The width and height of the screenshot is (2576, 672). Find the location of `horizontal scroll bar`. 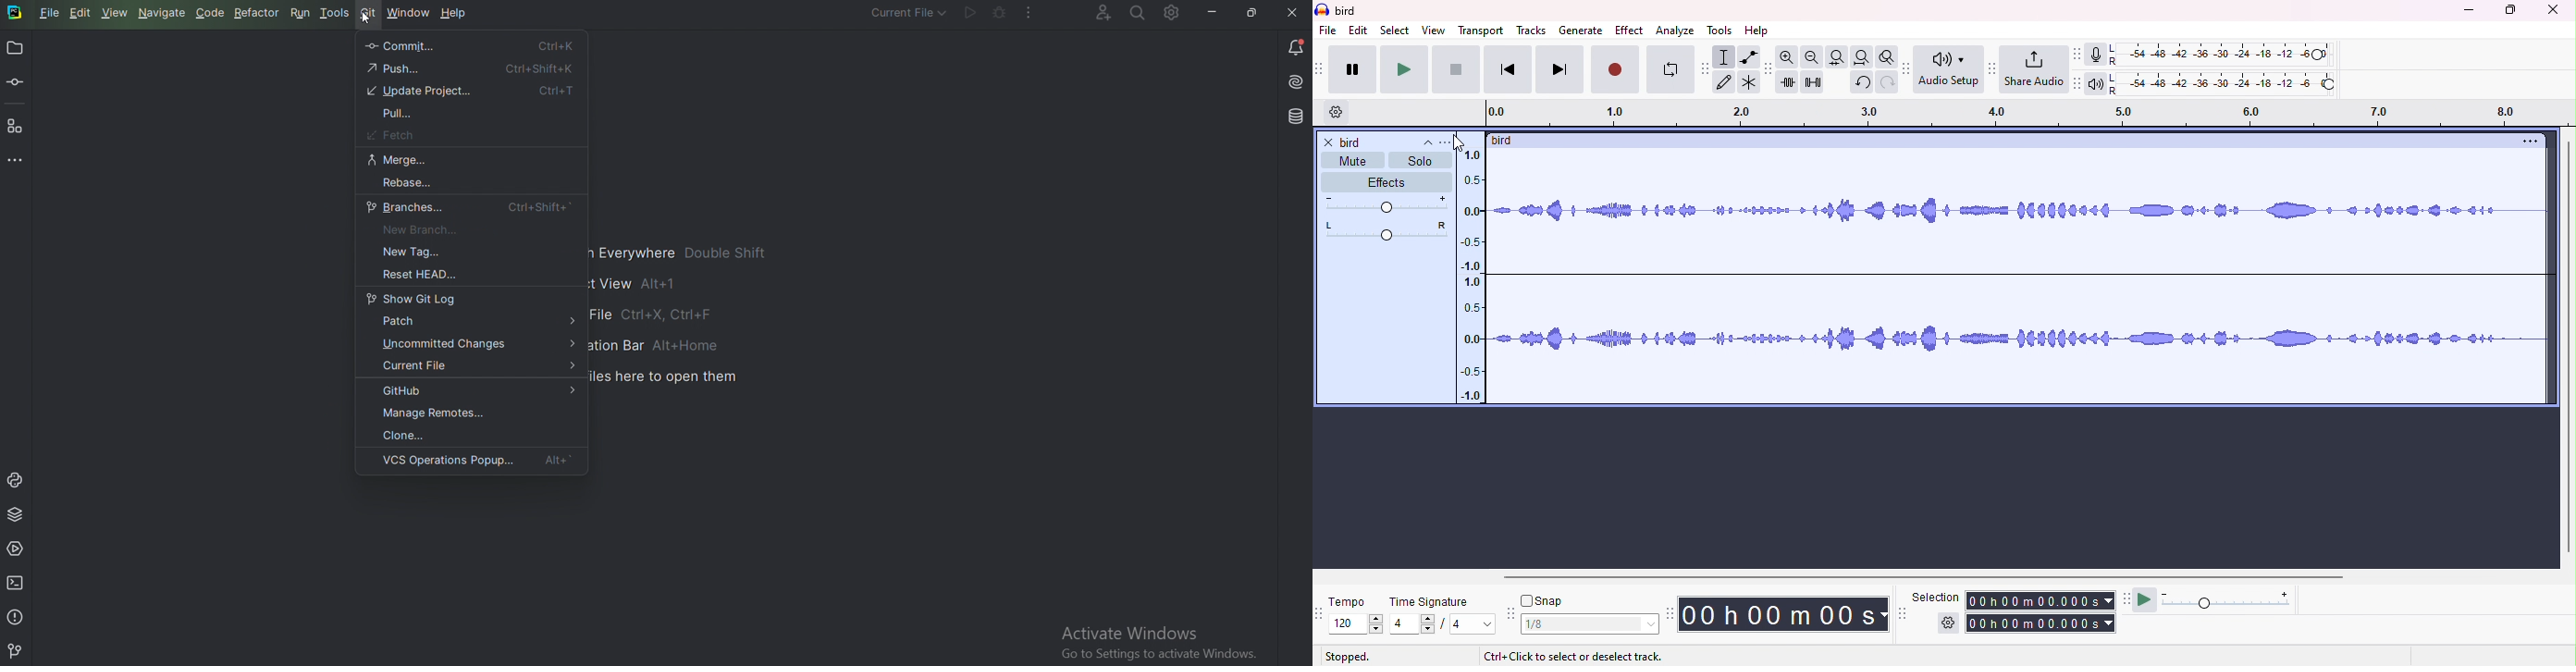

horizontal scroll bar is located at coordinates (2005, 576).